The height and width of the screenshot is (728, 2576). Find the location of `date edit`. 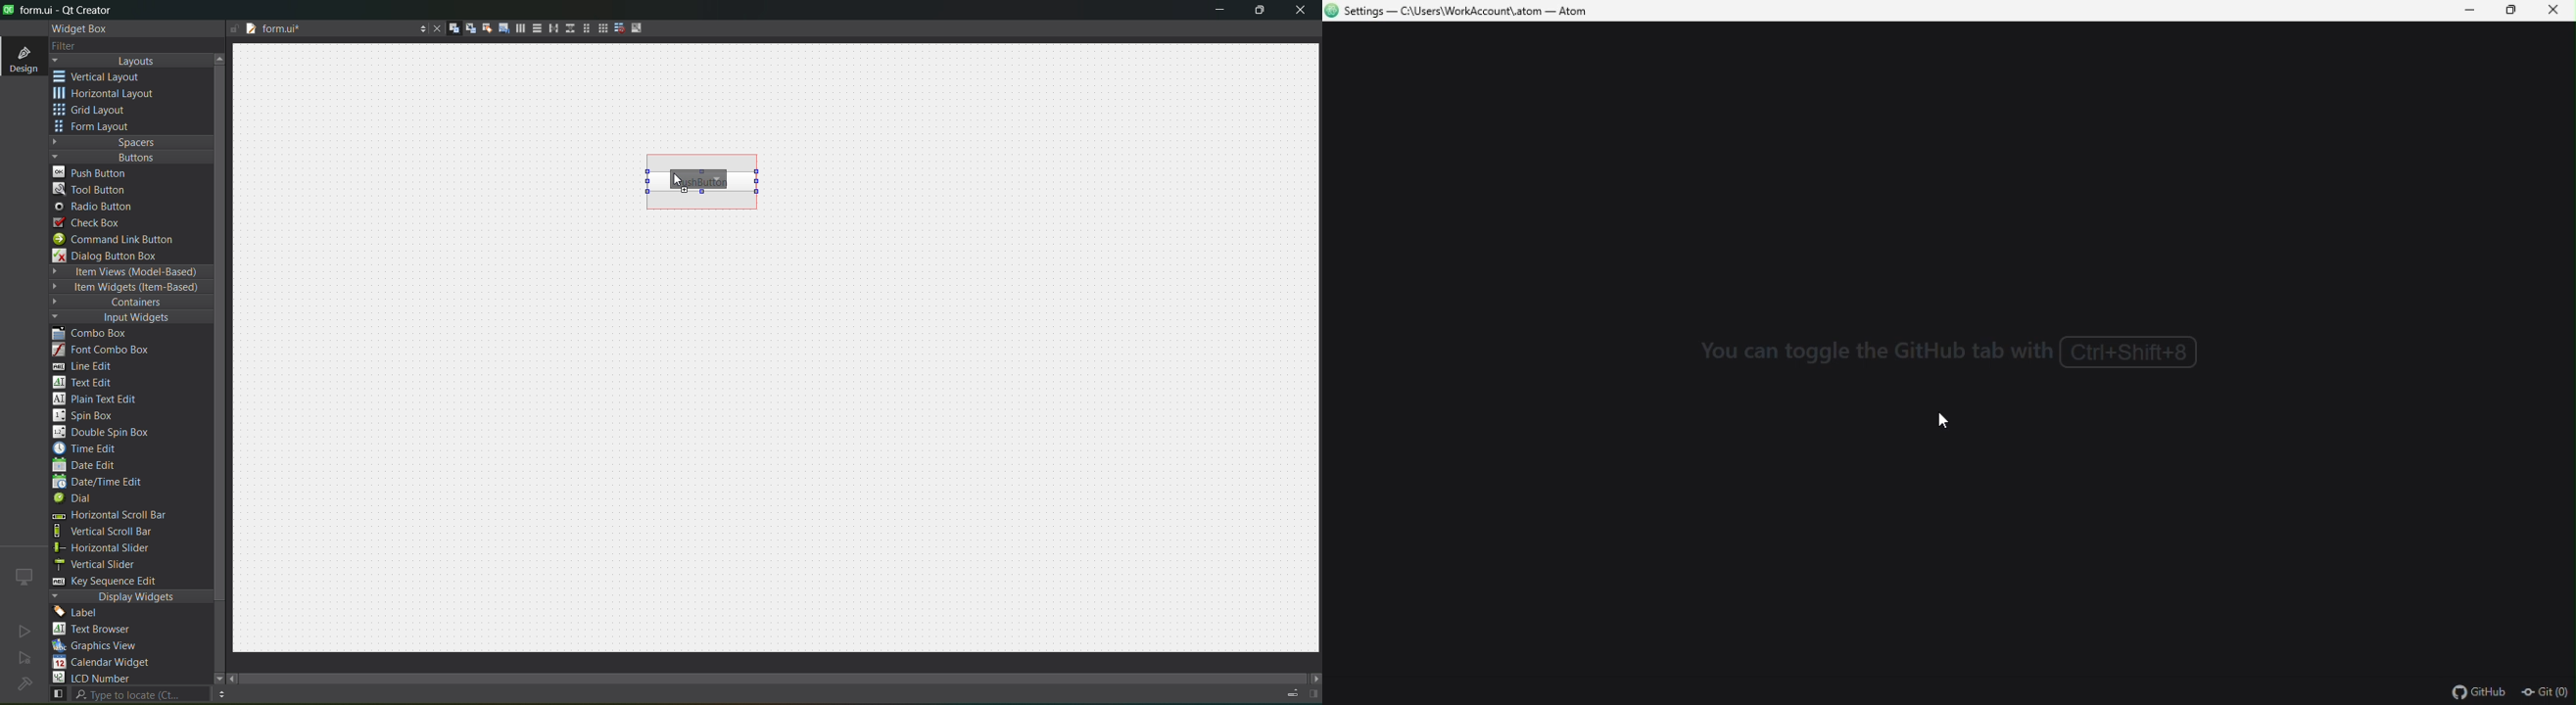

date edit is located at coordinates (87, 466).